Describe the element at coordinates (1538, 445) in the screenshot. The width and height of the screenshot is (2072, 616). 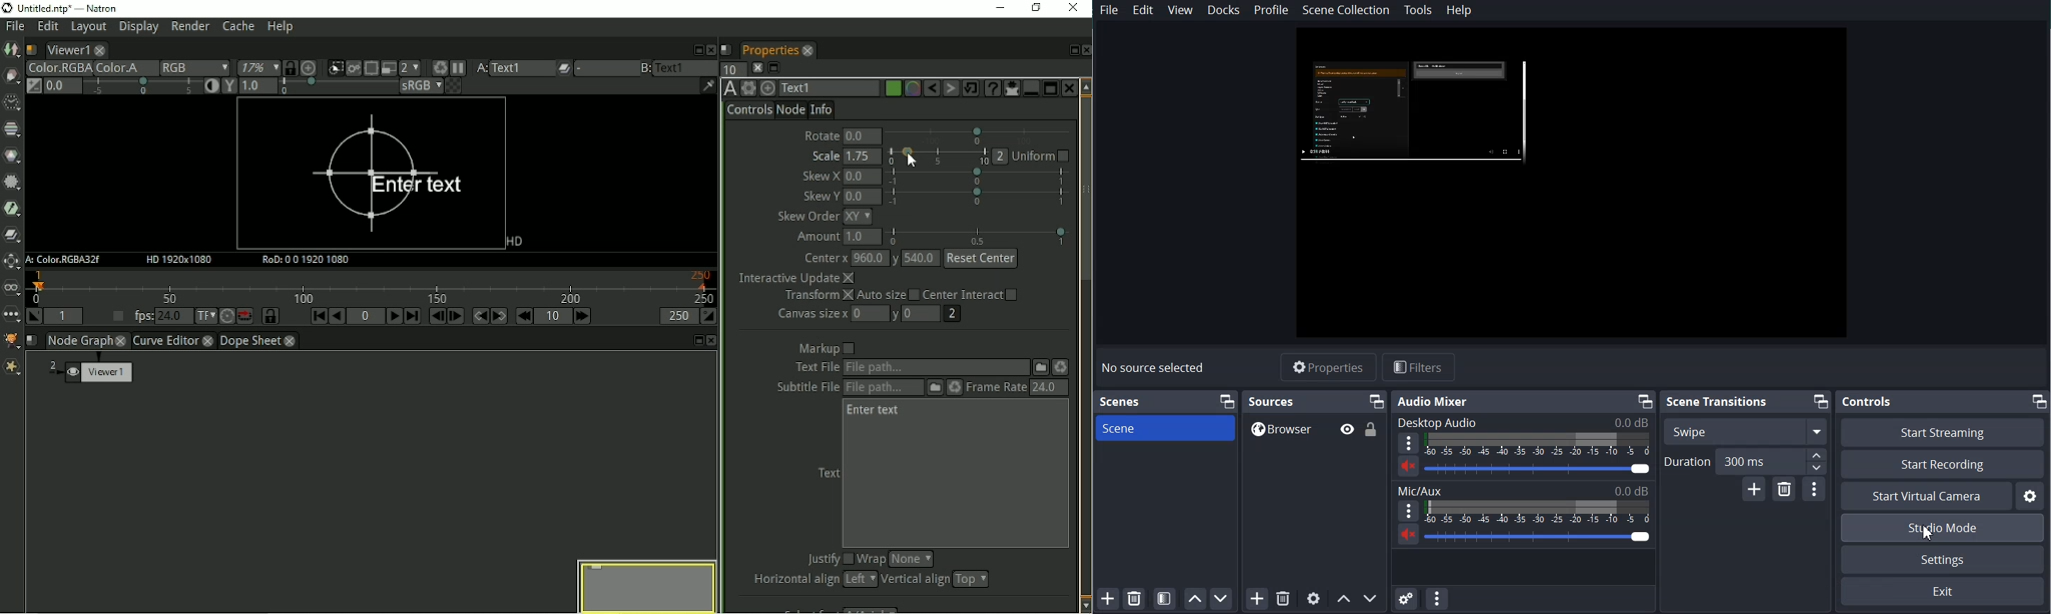
I see `Sound Indicator` at that location.